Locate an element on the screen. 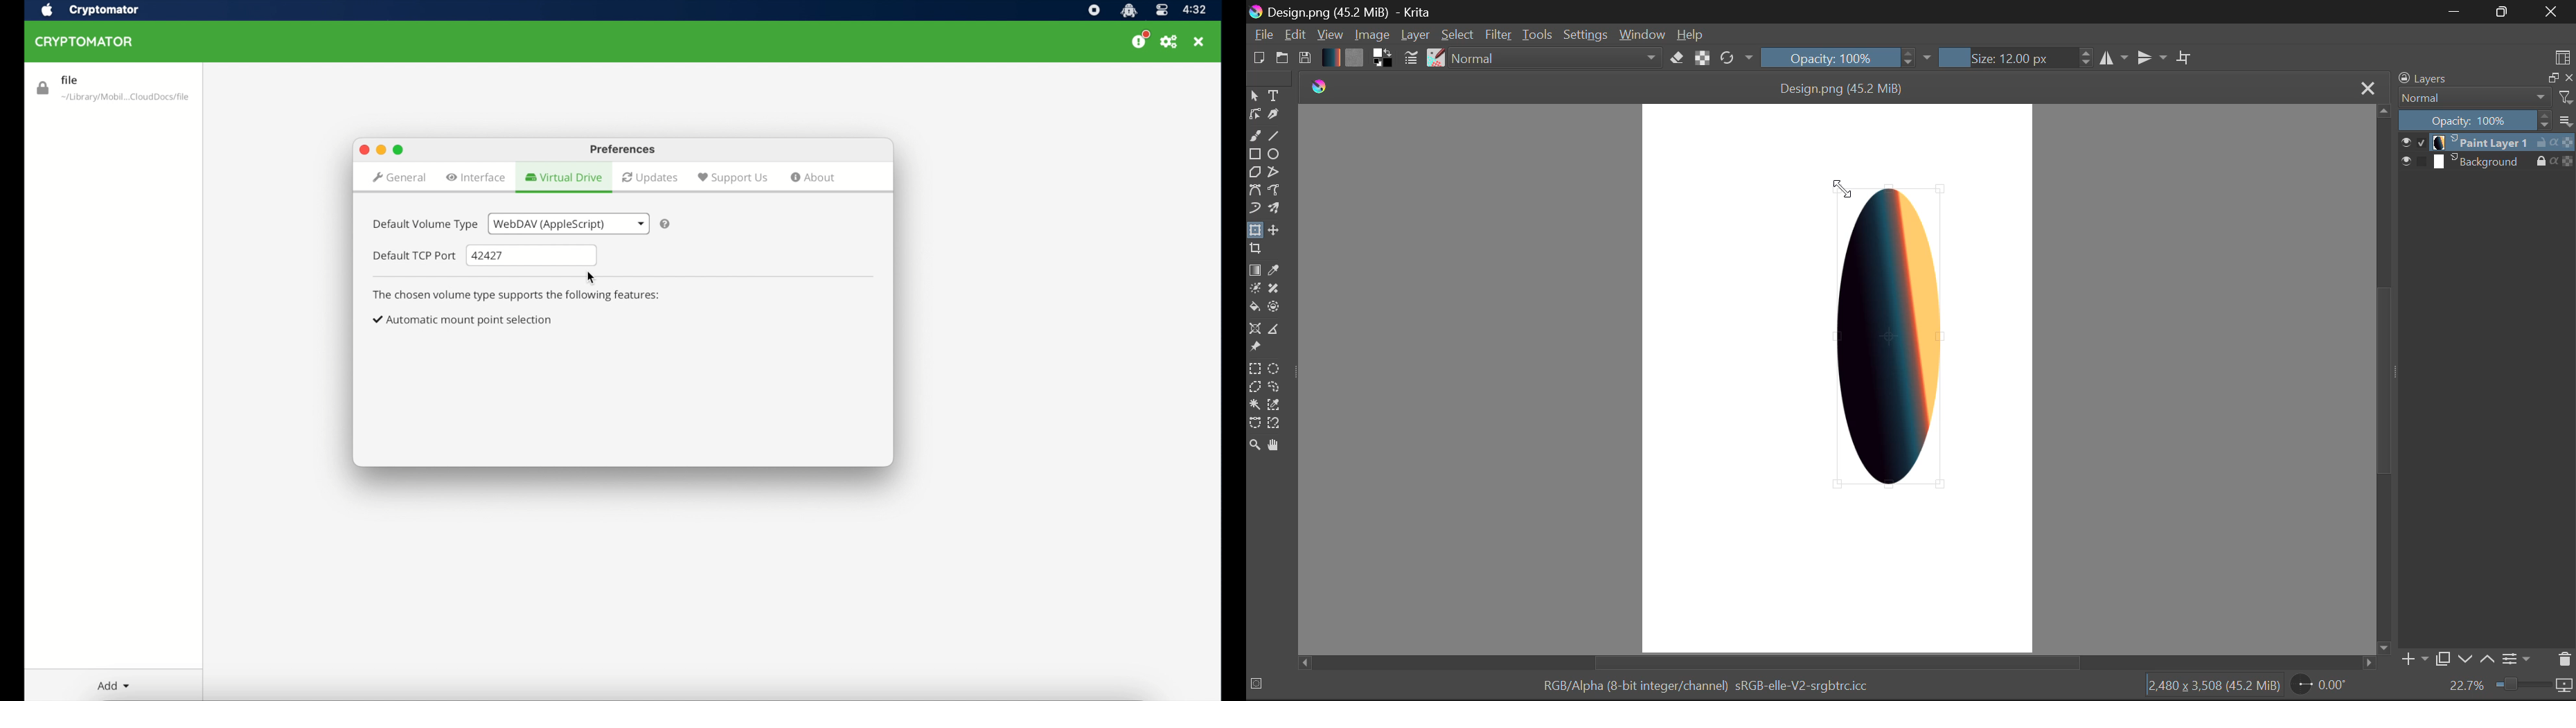 This screenshot has height=728, width=2576. Crop is located at coordinates (1255, 251).